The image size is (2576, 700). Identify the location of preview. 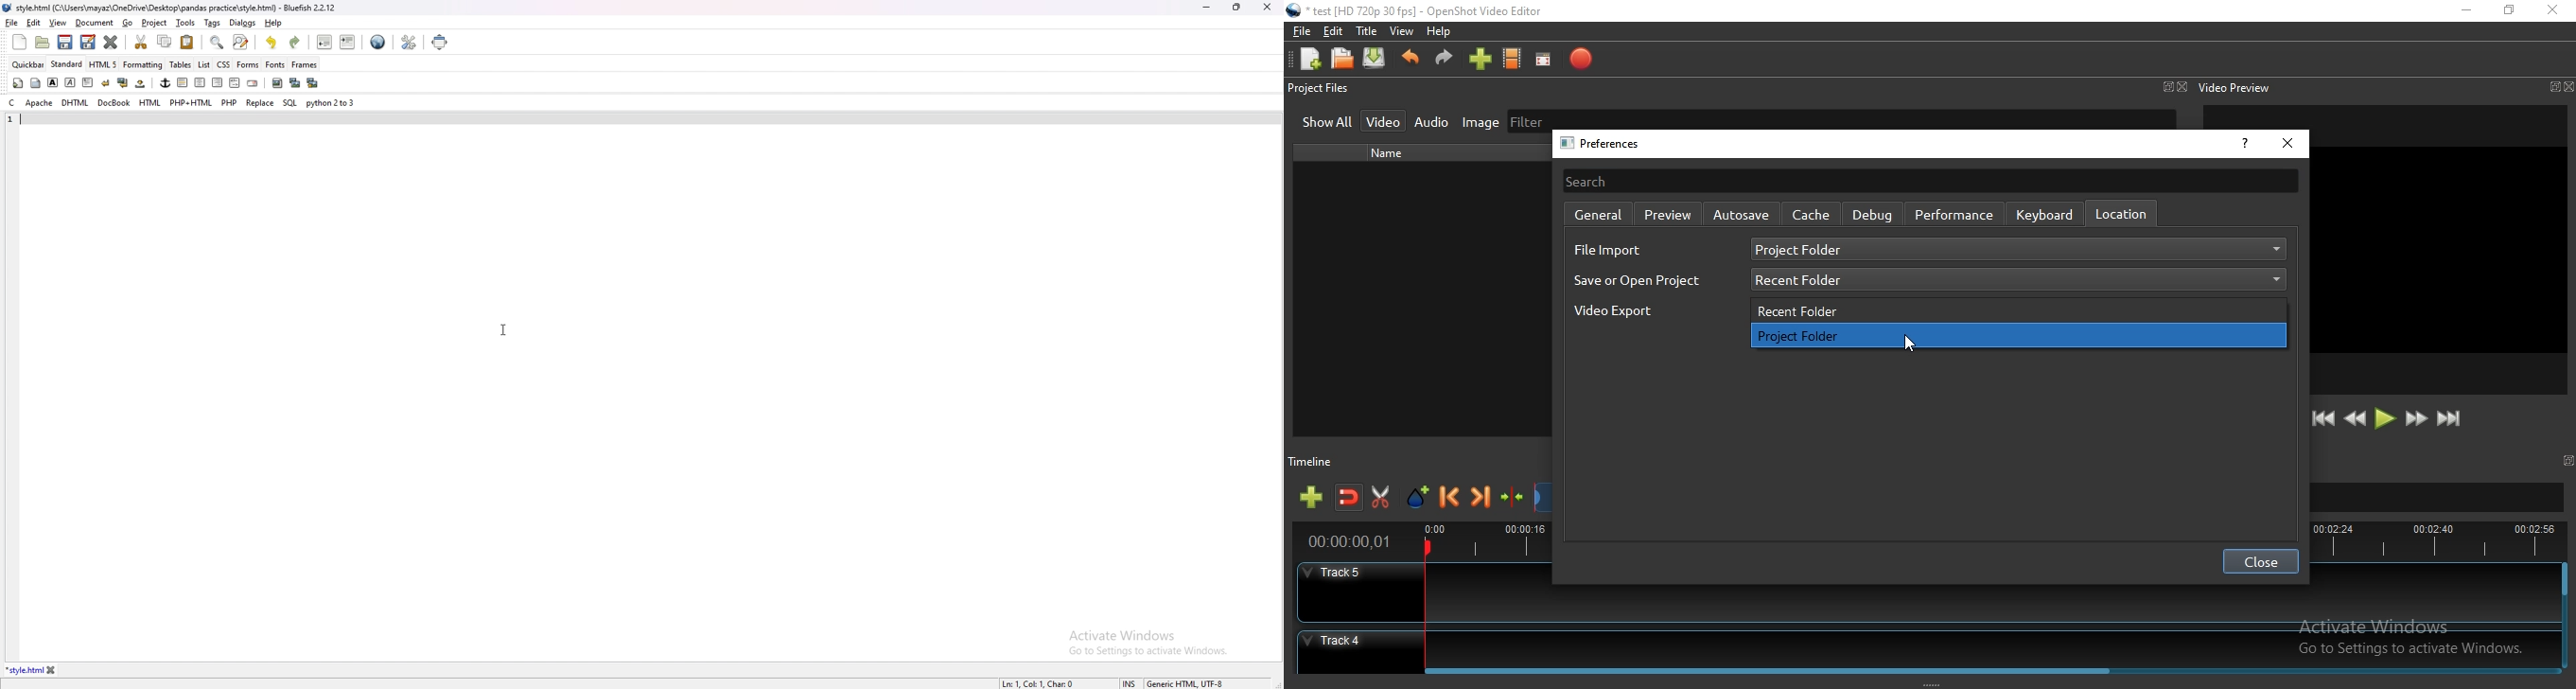
(1668, 213).